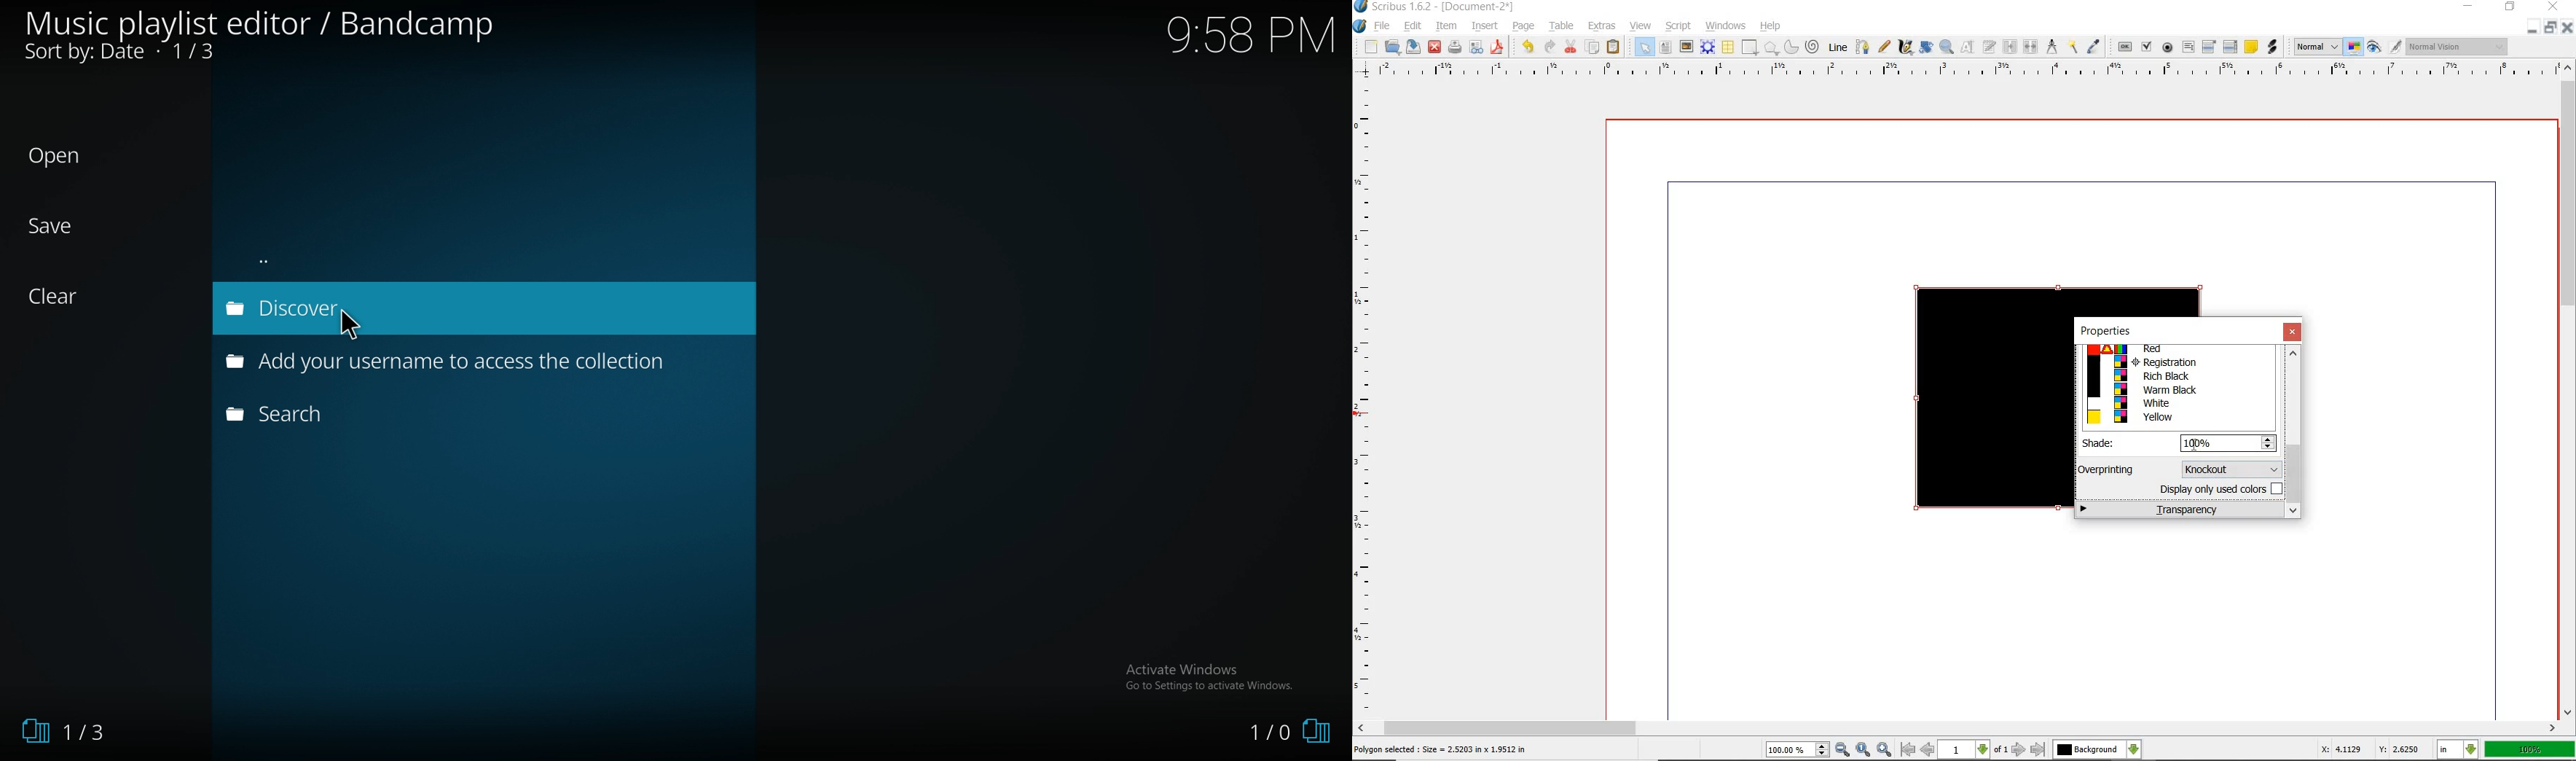 The width and height of the screenshot is (2576, 784). I want to click on Activate Windows, Go to settings to activate windows, so click(1212, 676).